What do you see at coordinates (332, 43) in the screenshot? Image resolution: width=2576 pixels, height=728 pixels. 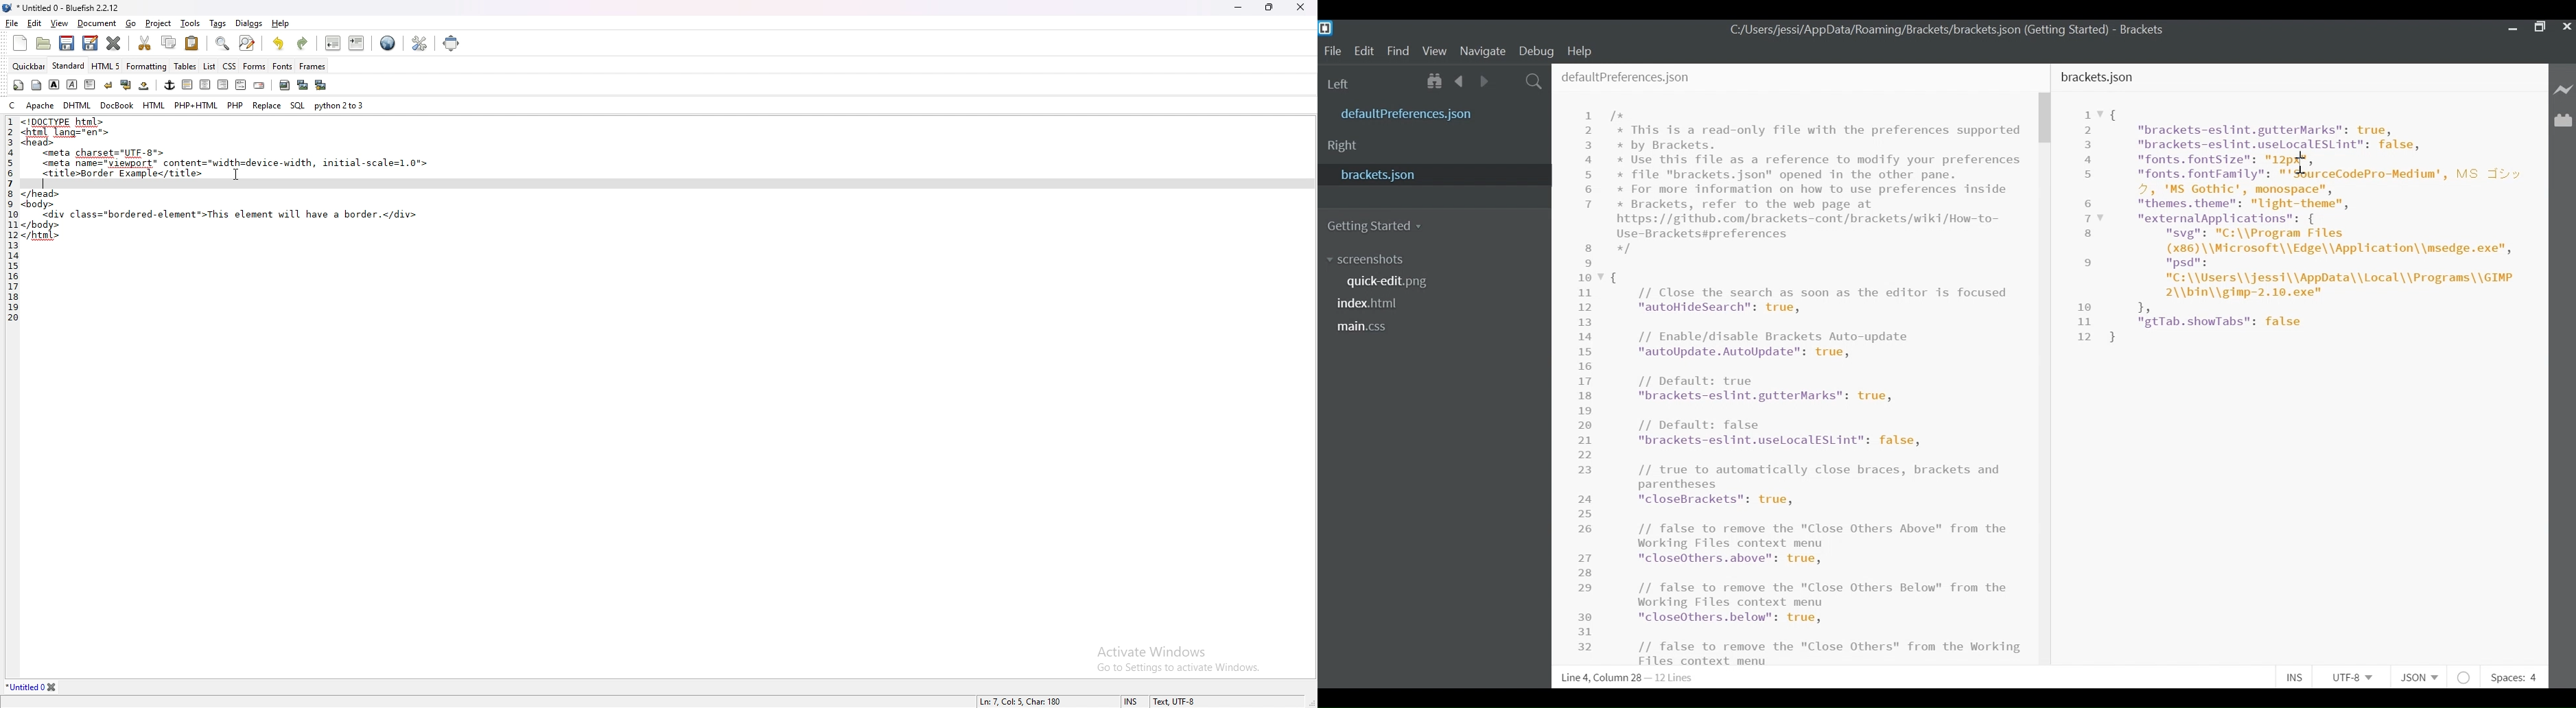 I see `unindent` at bounding box center [332, 43].